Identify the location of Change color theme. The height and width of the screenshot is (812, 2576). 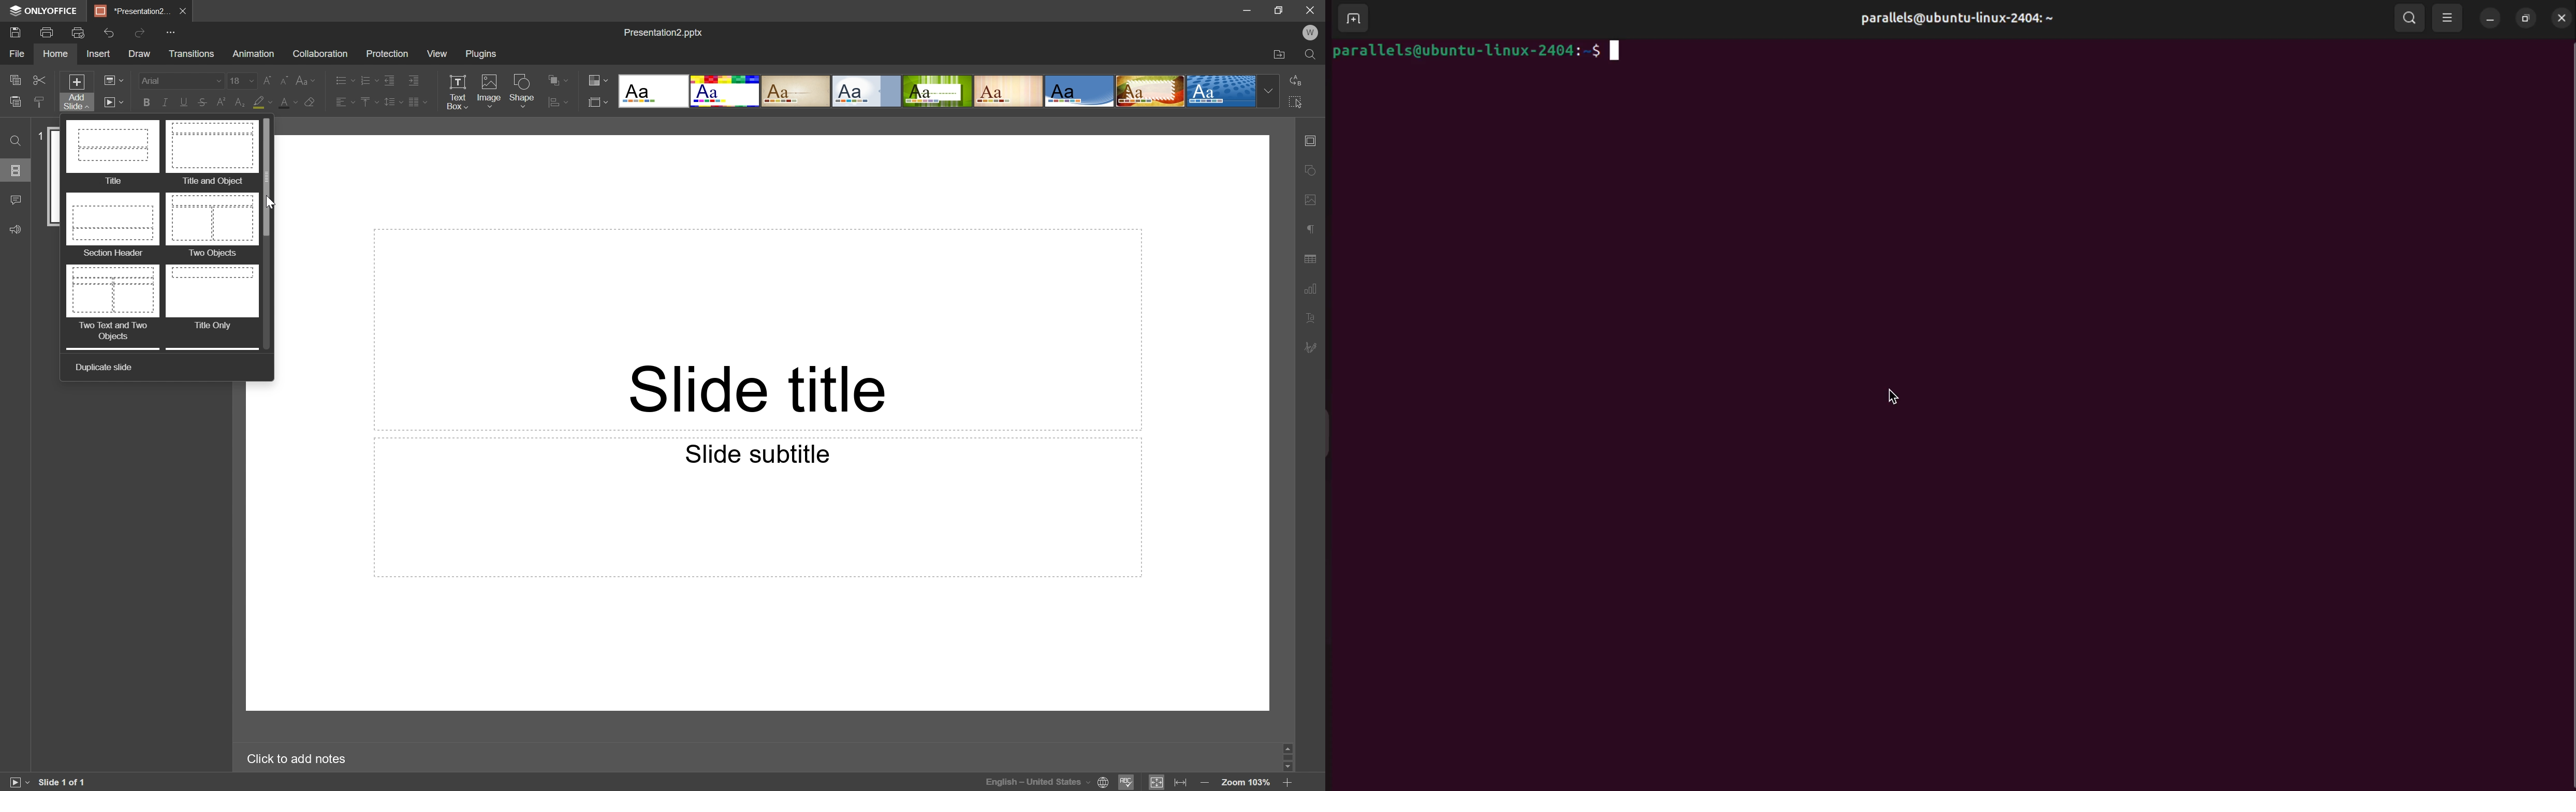
(598, 79).